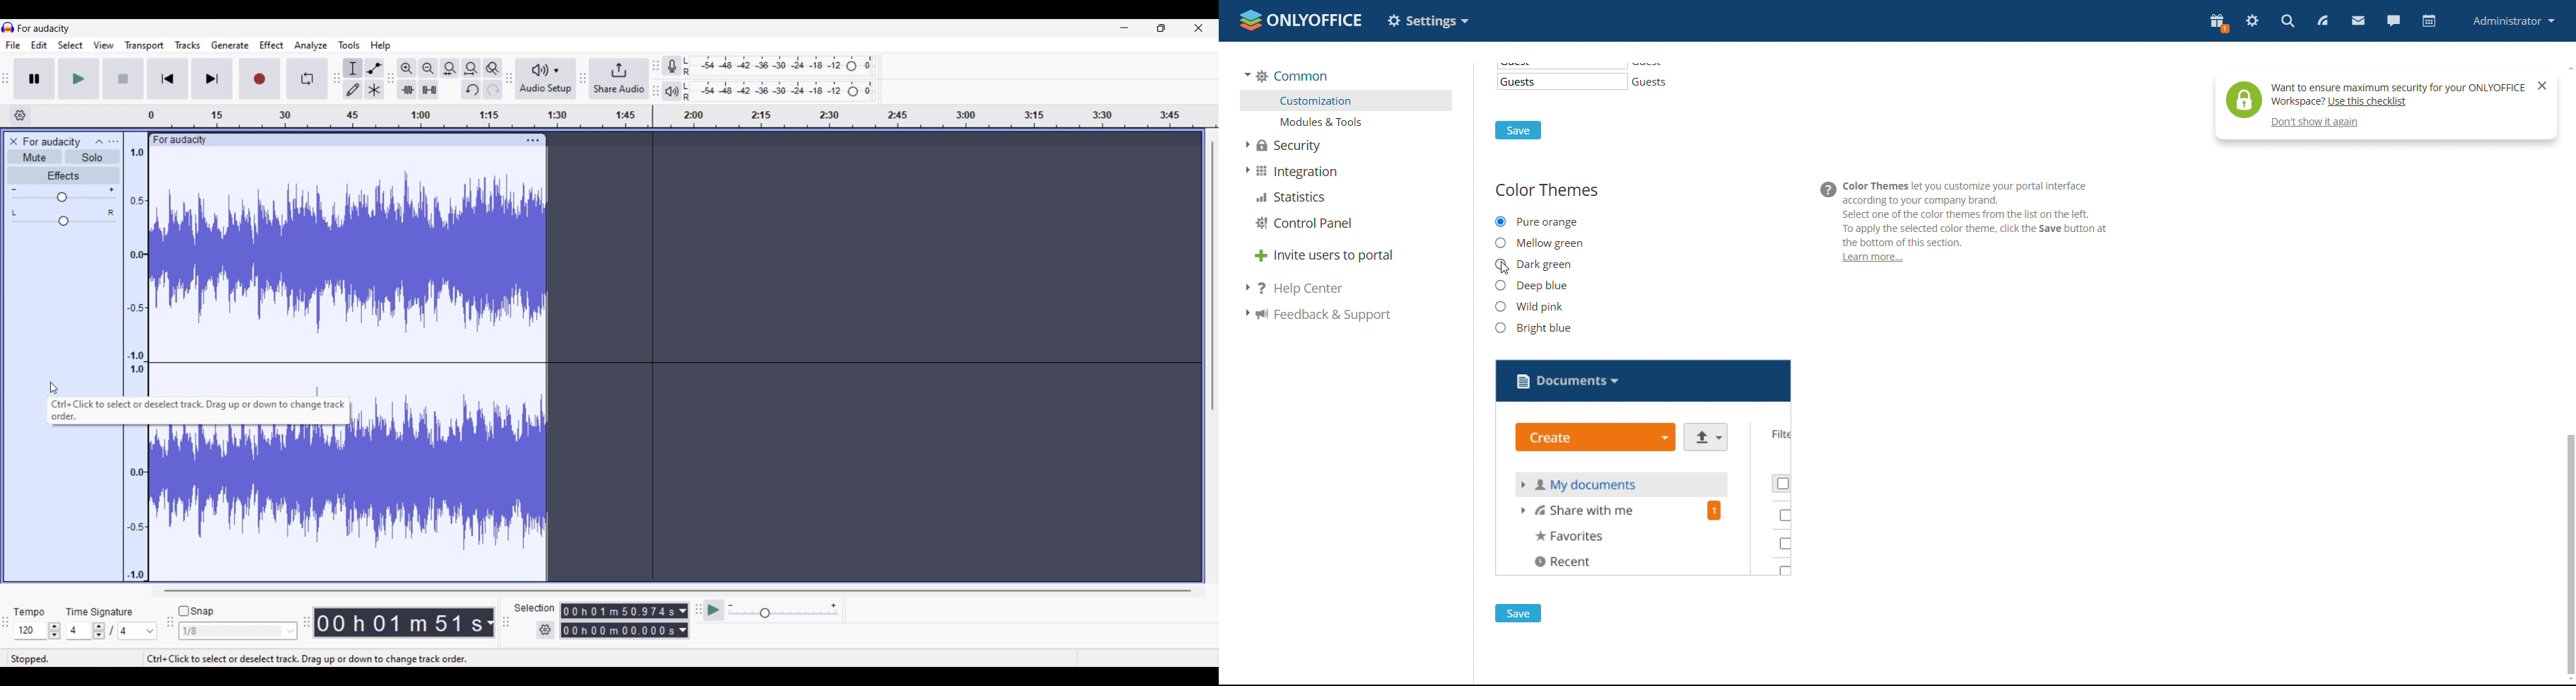  I want to click on Horizontal slide bar, so click(677, 590).